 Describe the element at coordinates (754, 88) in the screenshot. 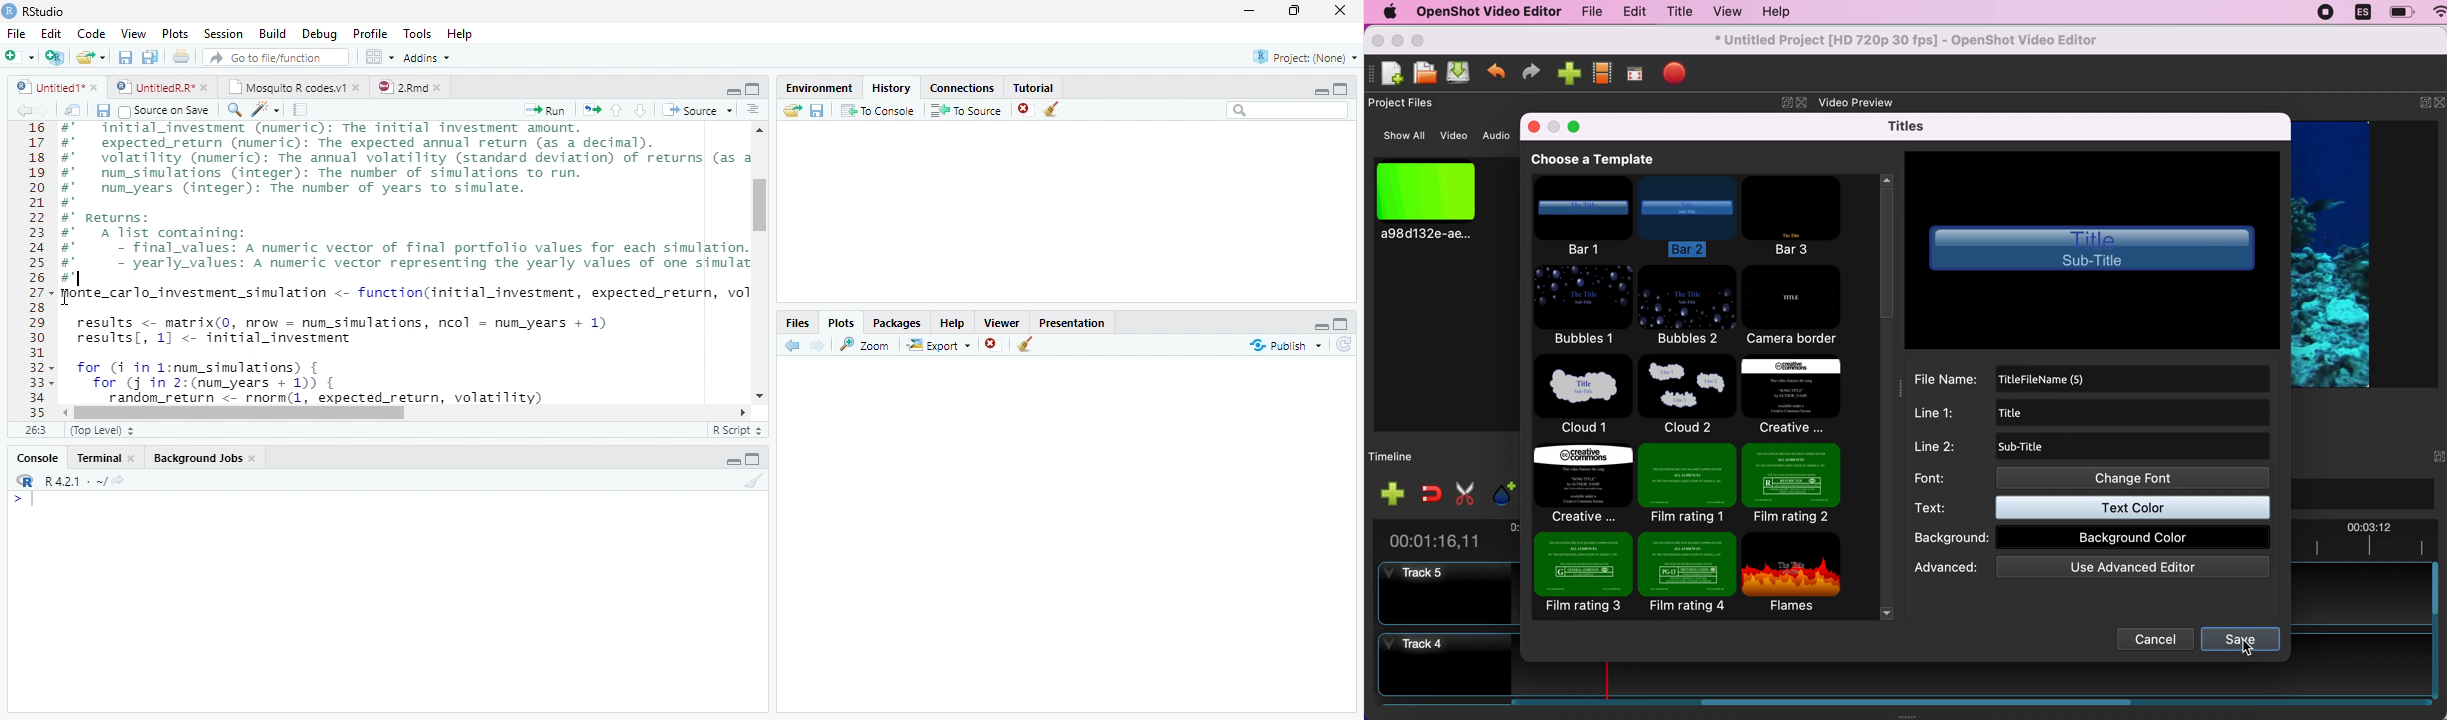

I see `Full Height` at that location.